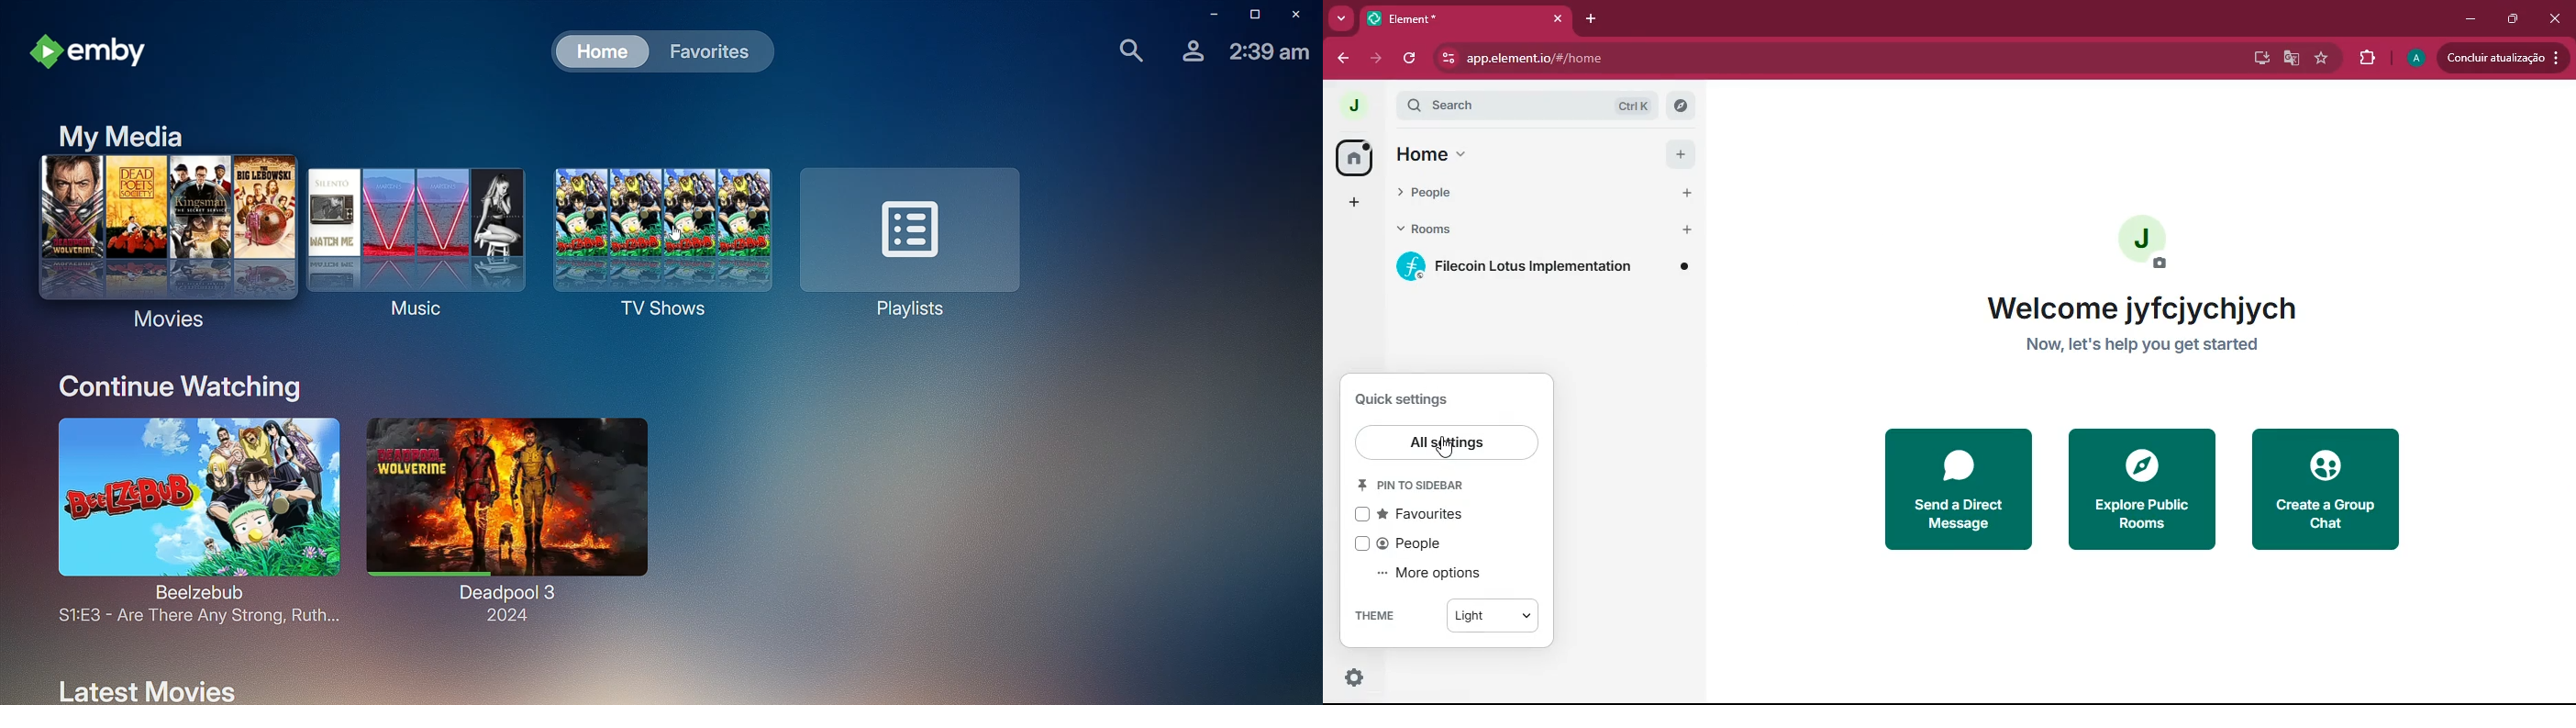  Describe the element at coordinates (1416, 543) in the screenshot. I see `people` at that location.